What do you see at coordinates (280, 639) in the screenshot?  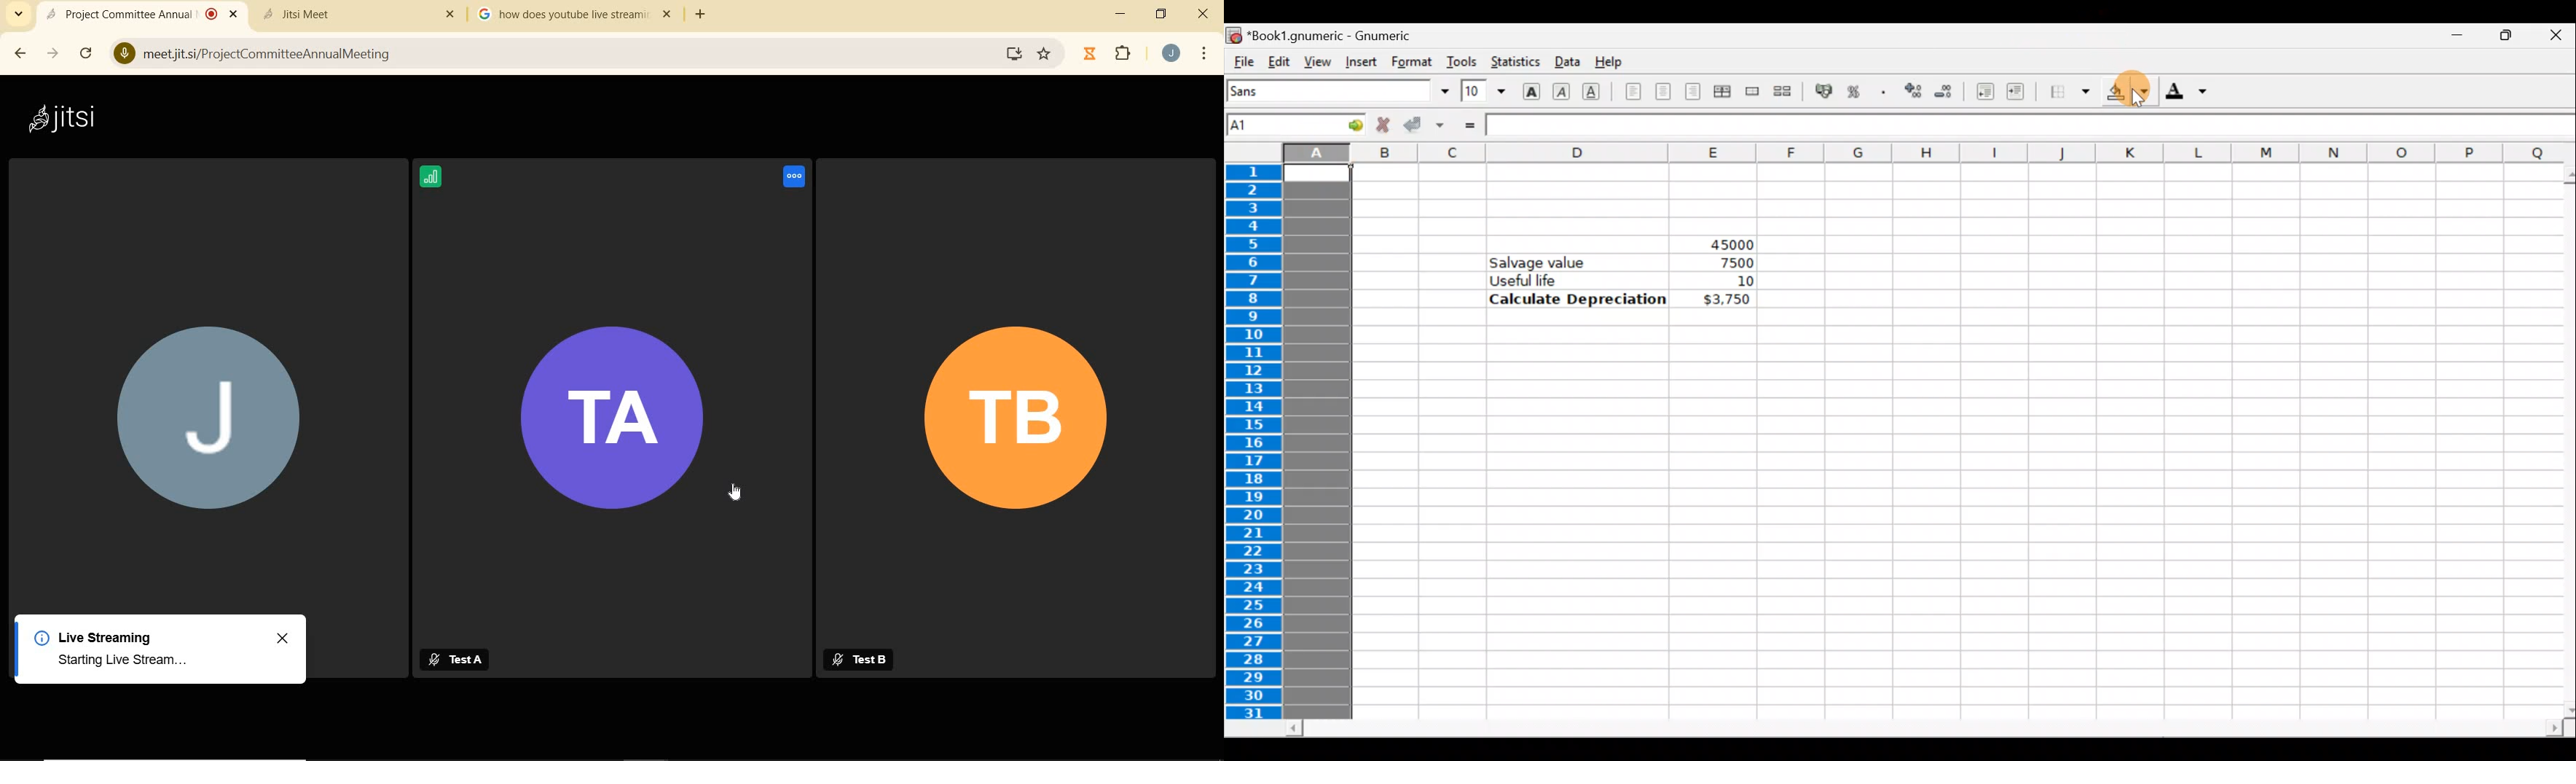 I see `close` at bounding box center [280, 639].